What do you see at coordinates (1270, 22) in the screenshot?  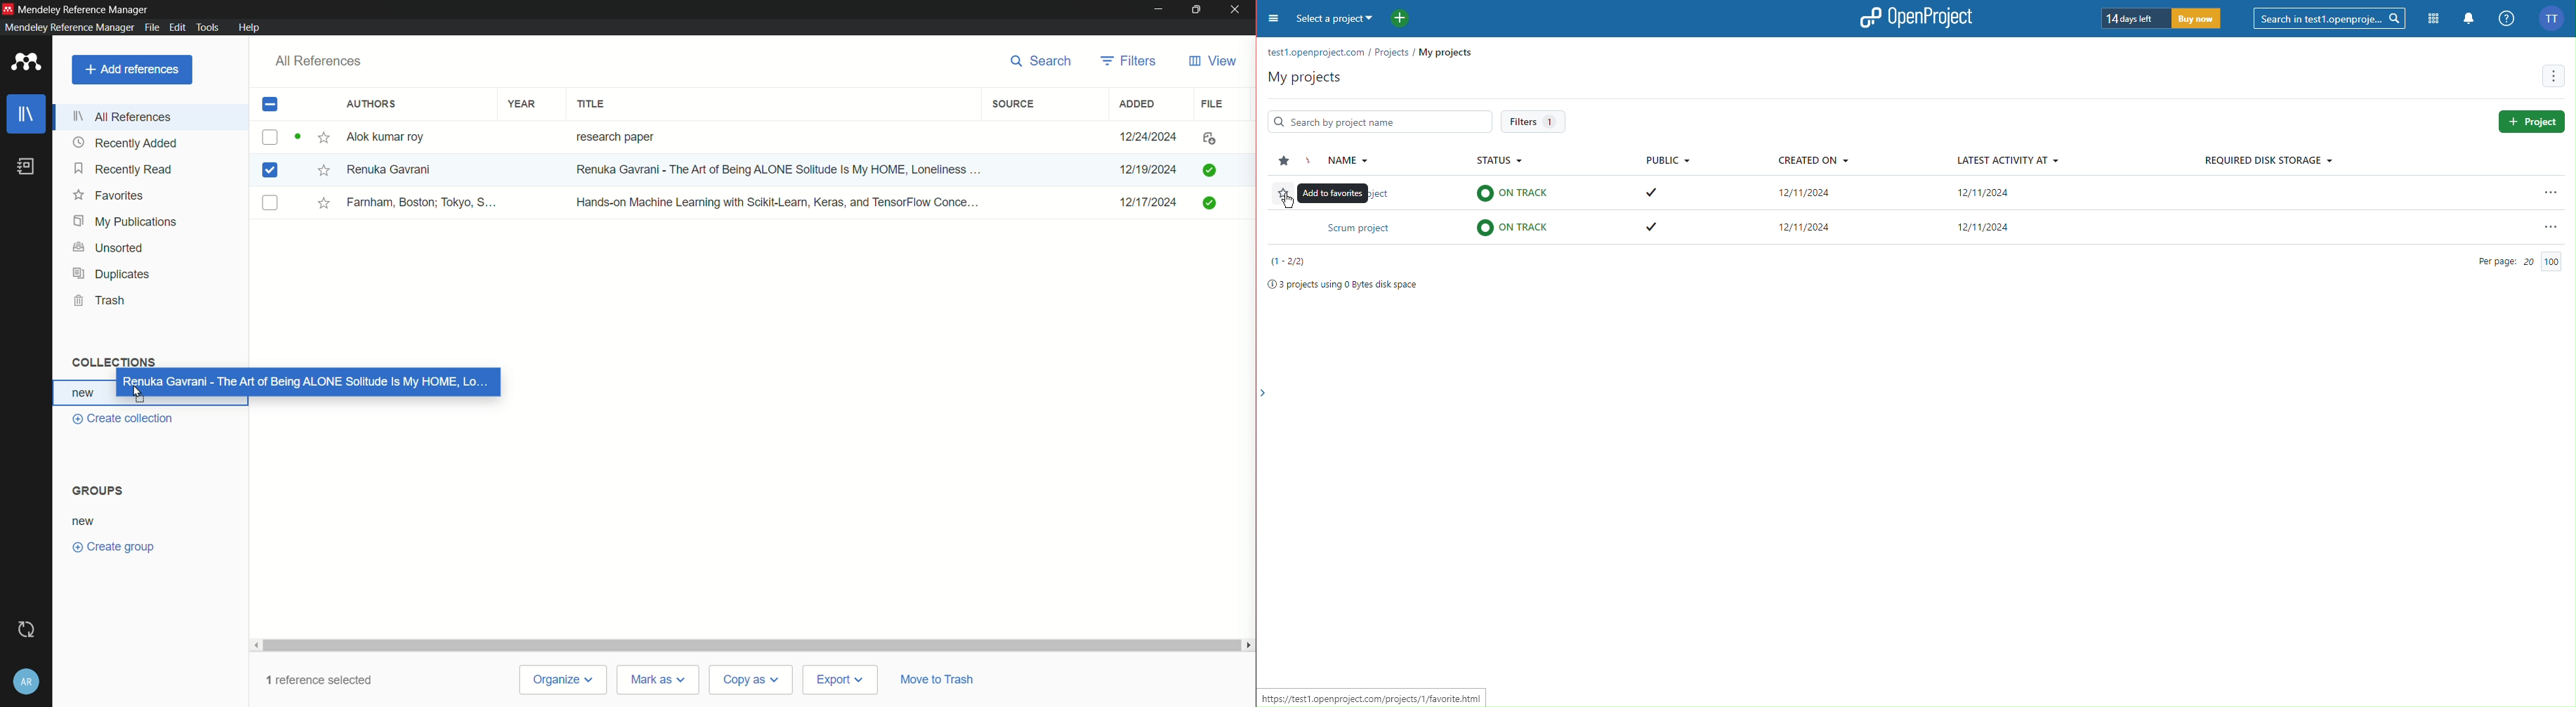 I see `More` at bounding box center [1270, 22].